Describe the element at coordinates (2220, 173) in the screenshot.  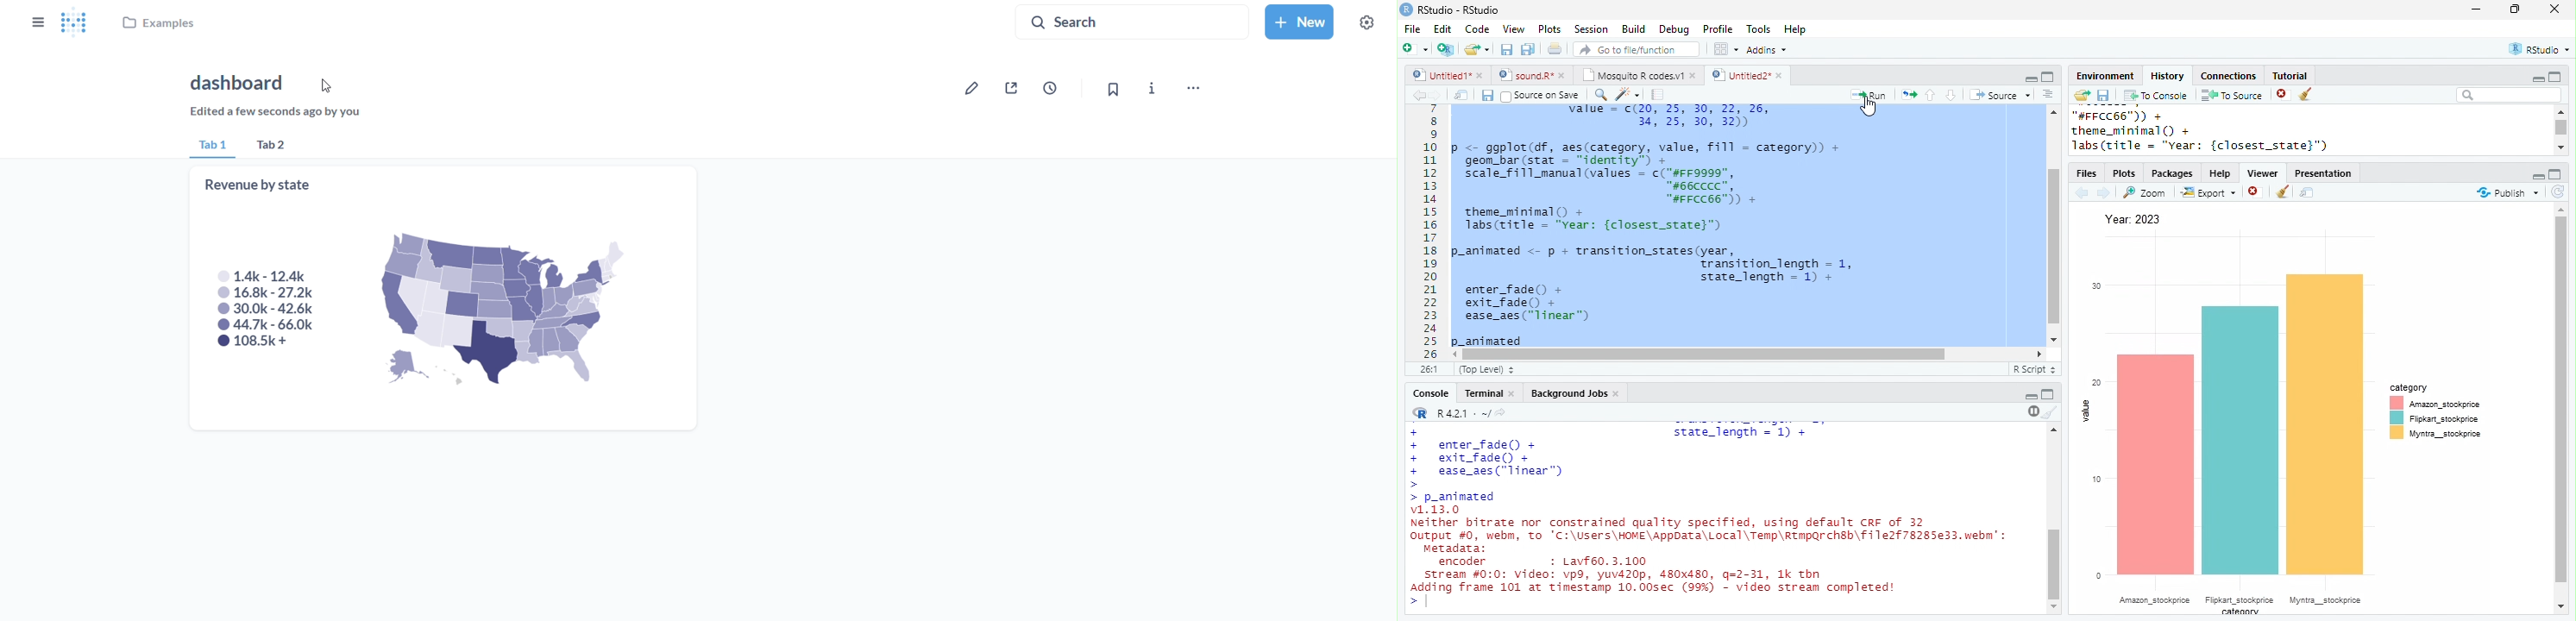
I see `Help` at that location.